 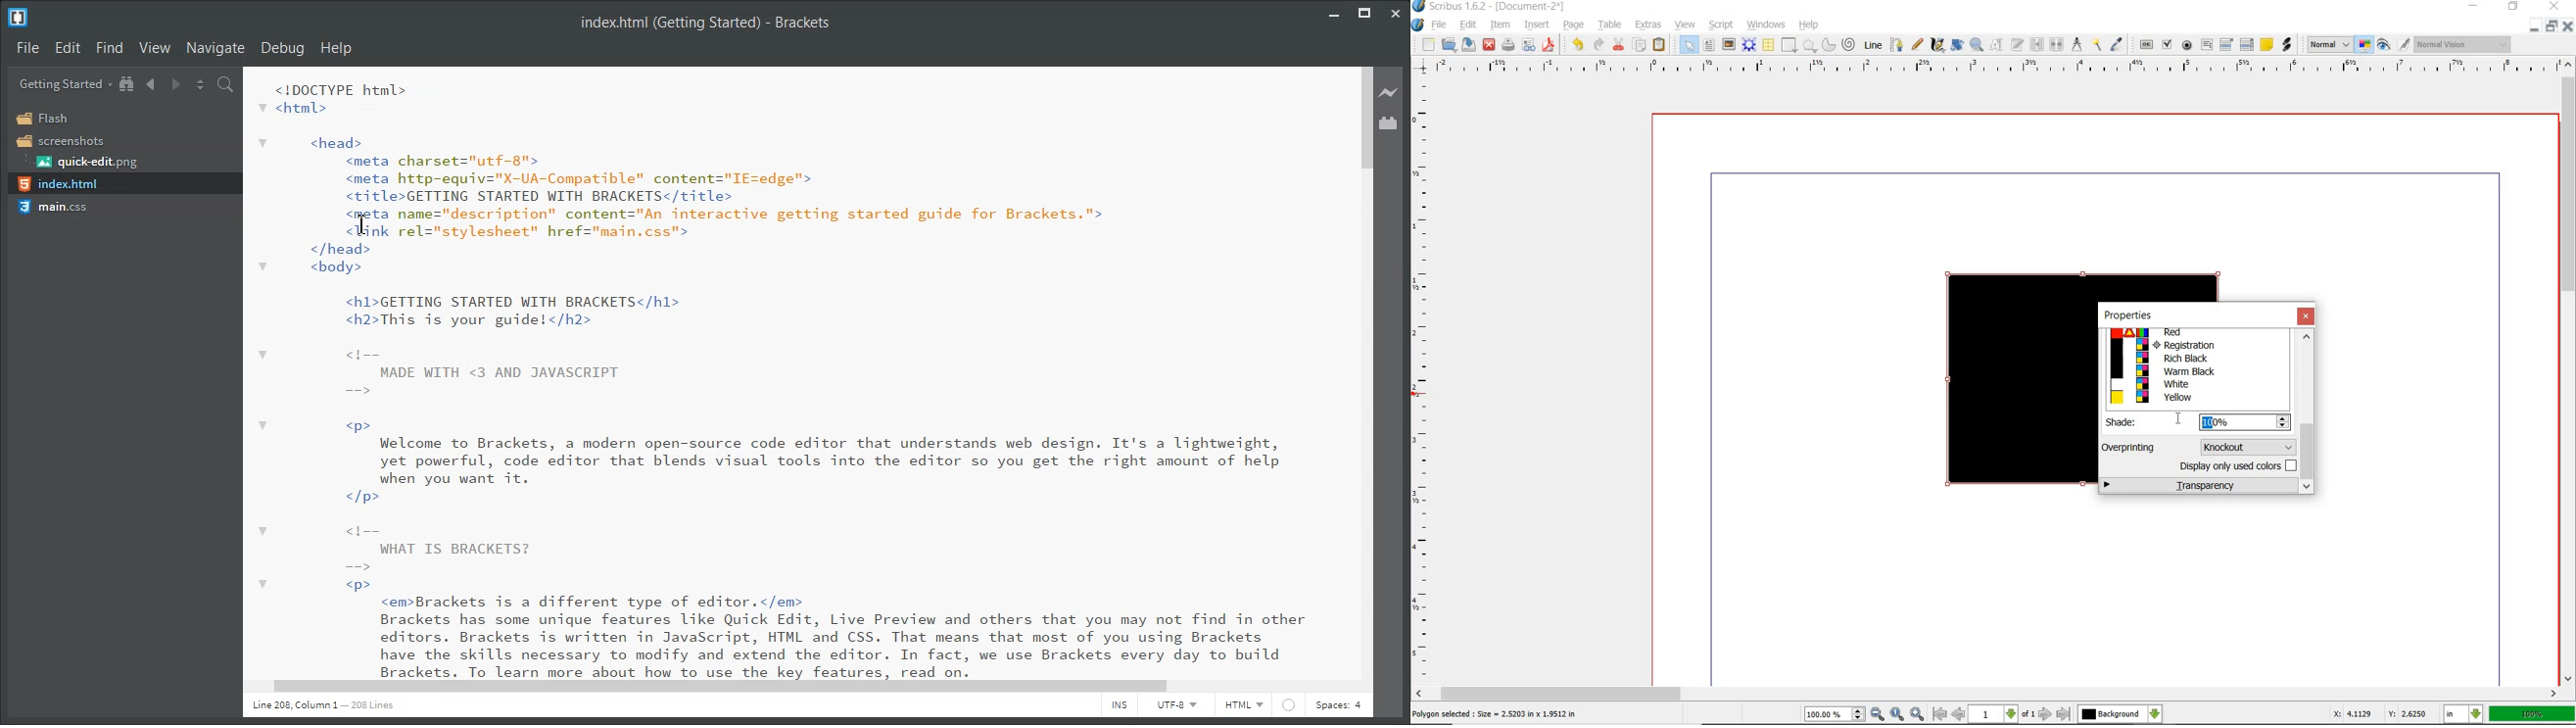 What do you see at coordinates (1578, 46) in the screenshot?
I see `undo` at bounding box center [1578, 46].